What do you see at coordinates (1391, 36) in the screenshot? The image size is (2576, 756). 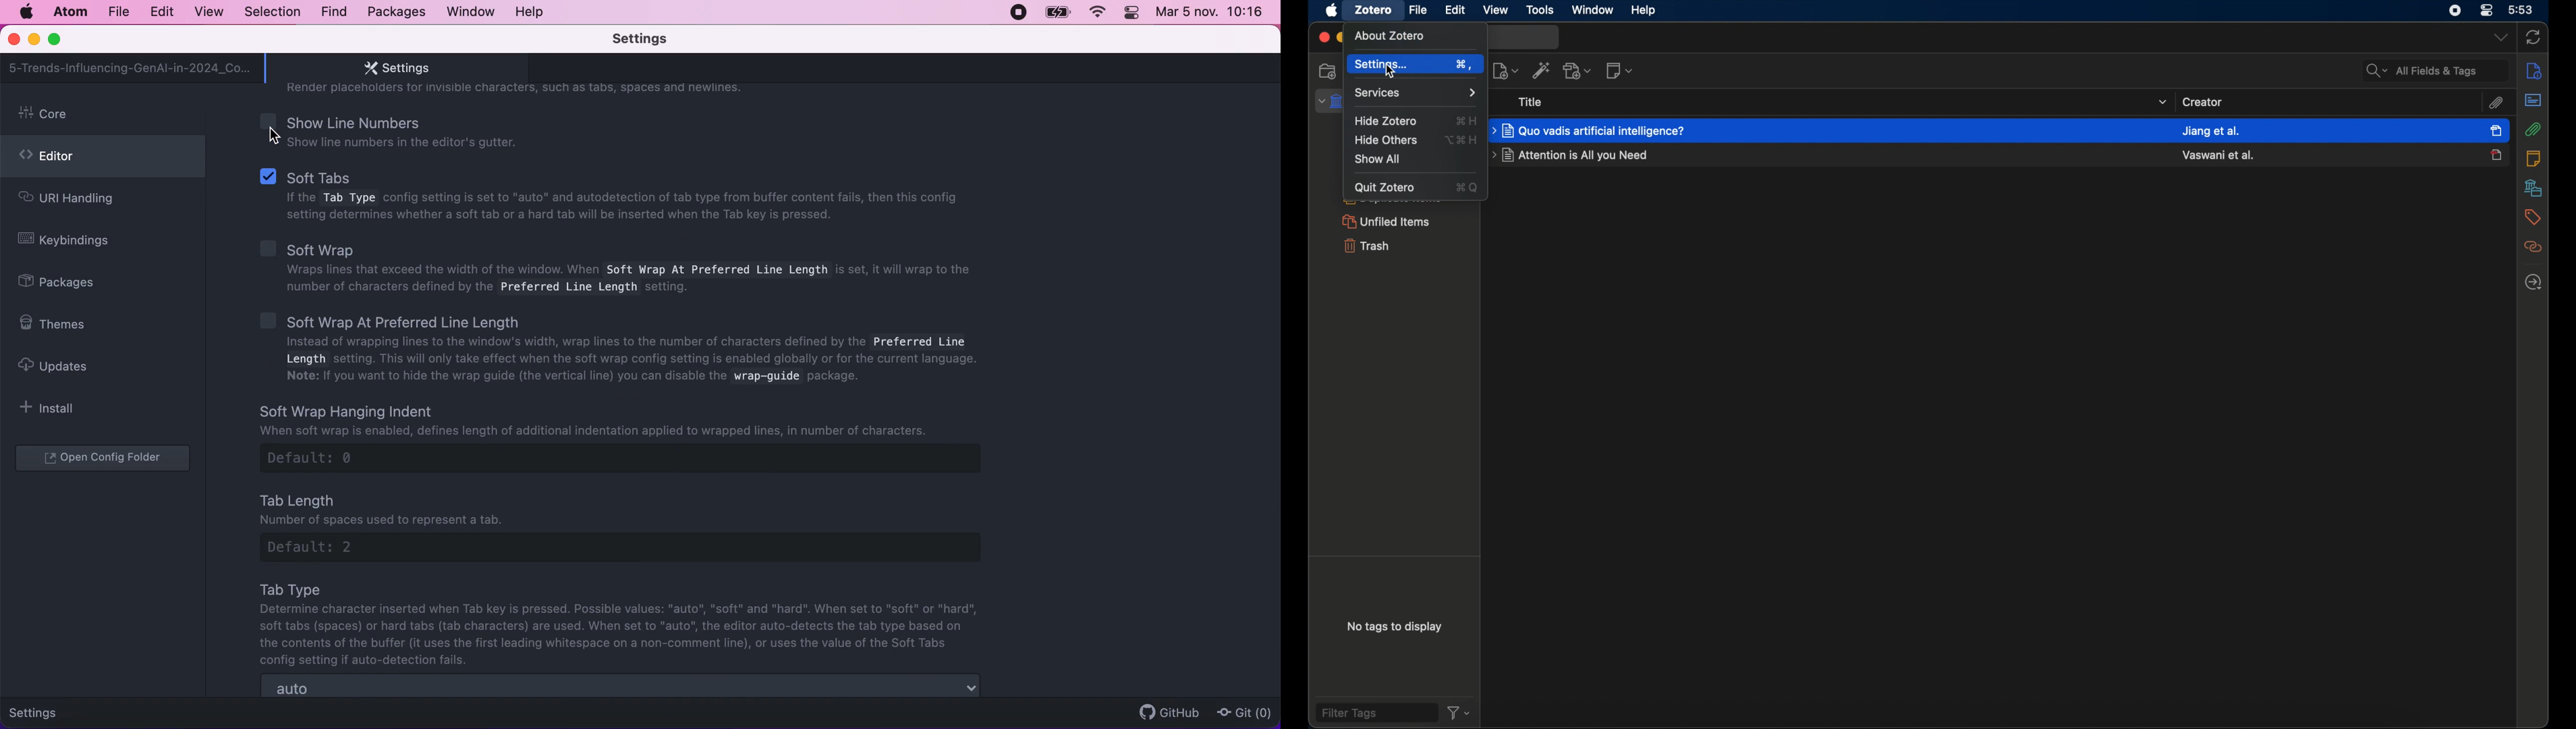 I see `about zotero` at bounding box center [1391, 36].